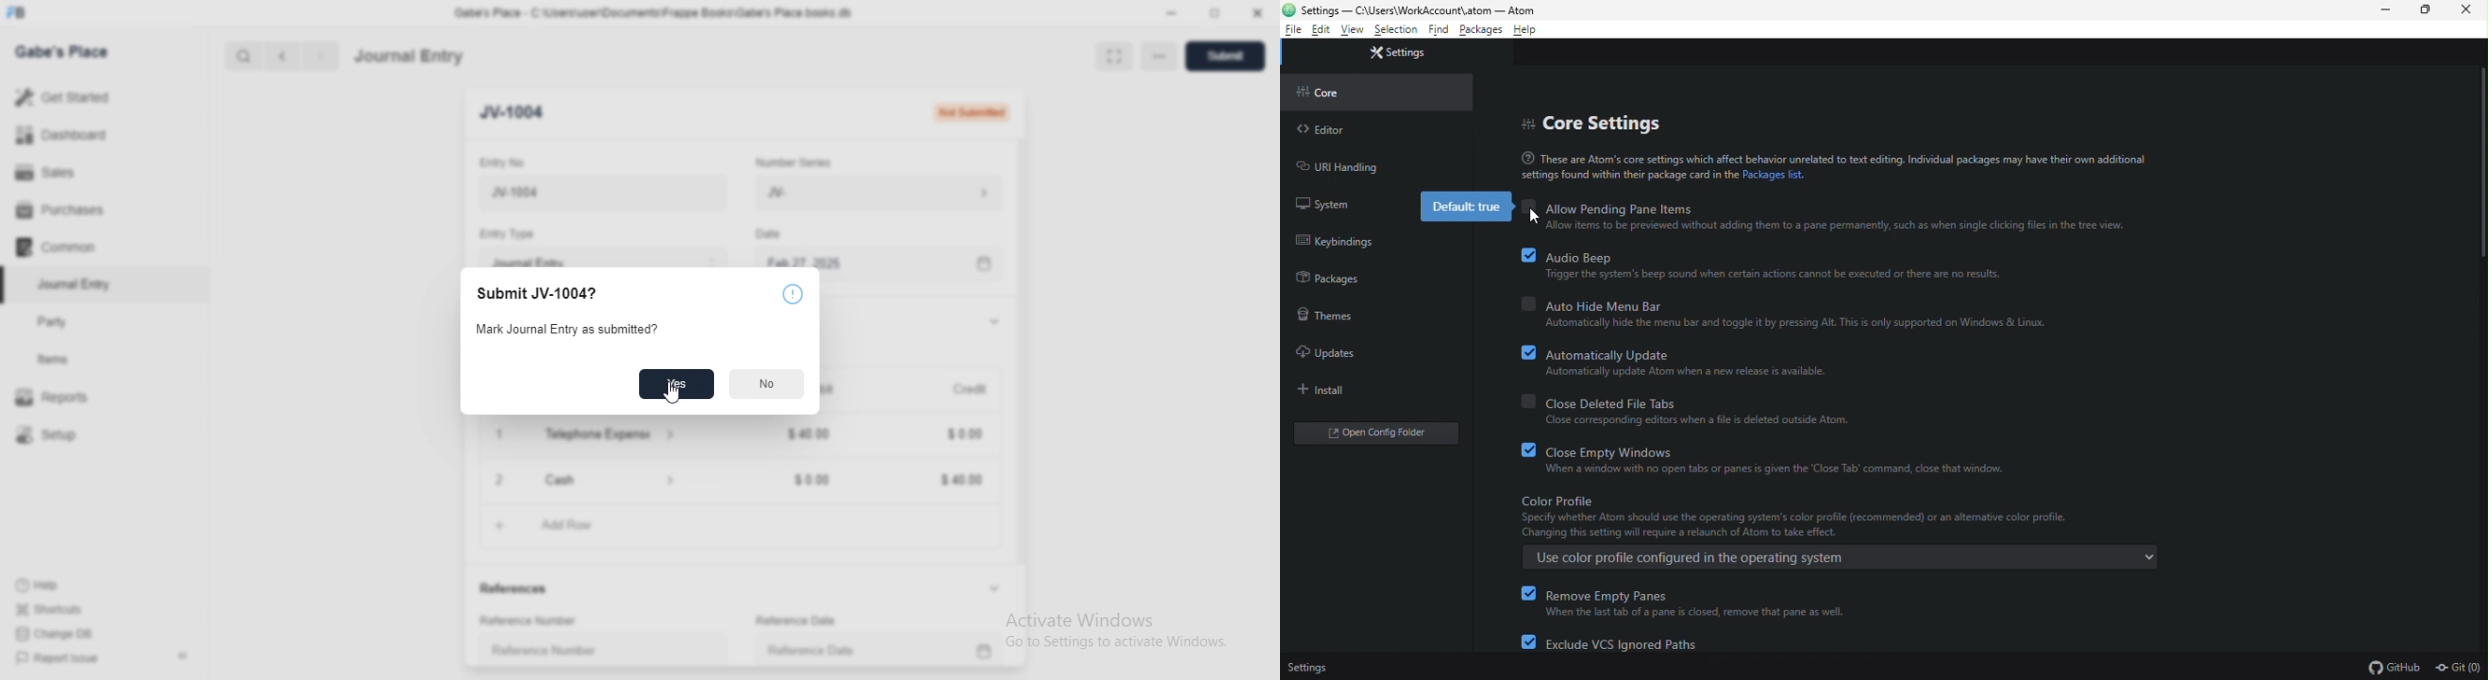 The image size is (2492, 700). What do you see at coordinates (791, 296) in the screenshot?
I see `Icon` at bounding box center [791, 296].